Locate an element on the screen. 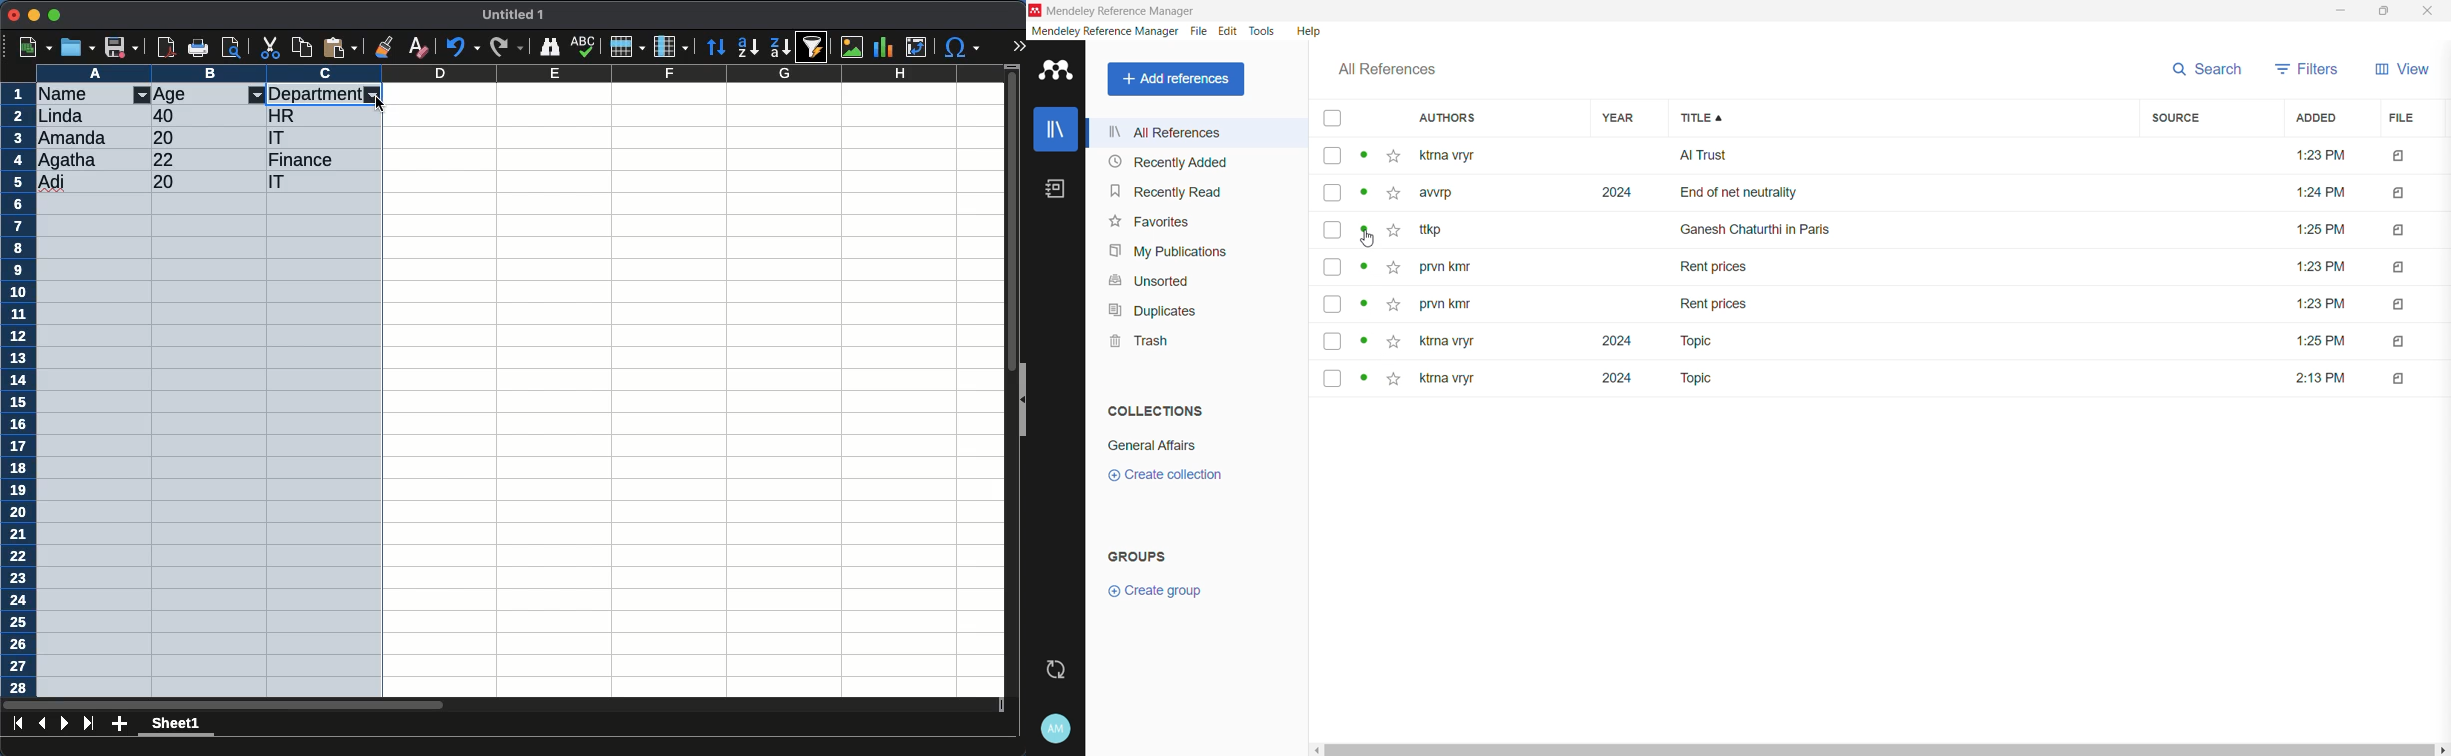 This screenshot has width=2464, height=756. Minimize is located at coordinates (2337, 11).